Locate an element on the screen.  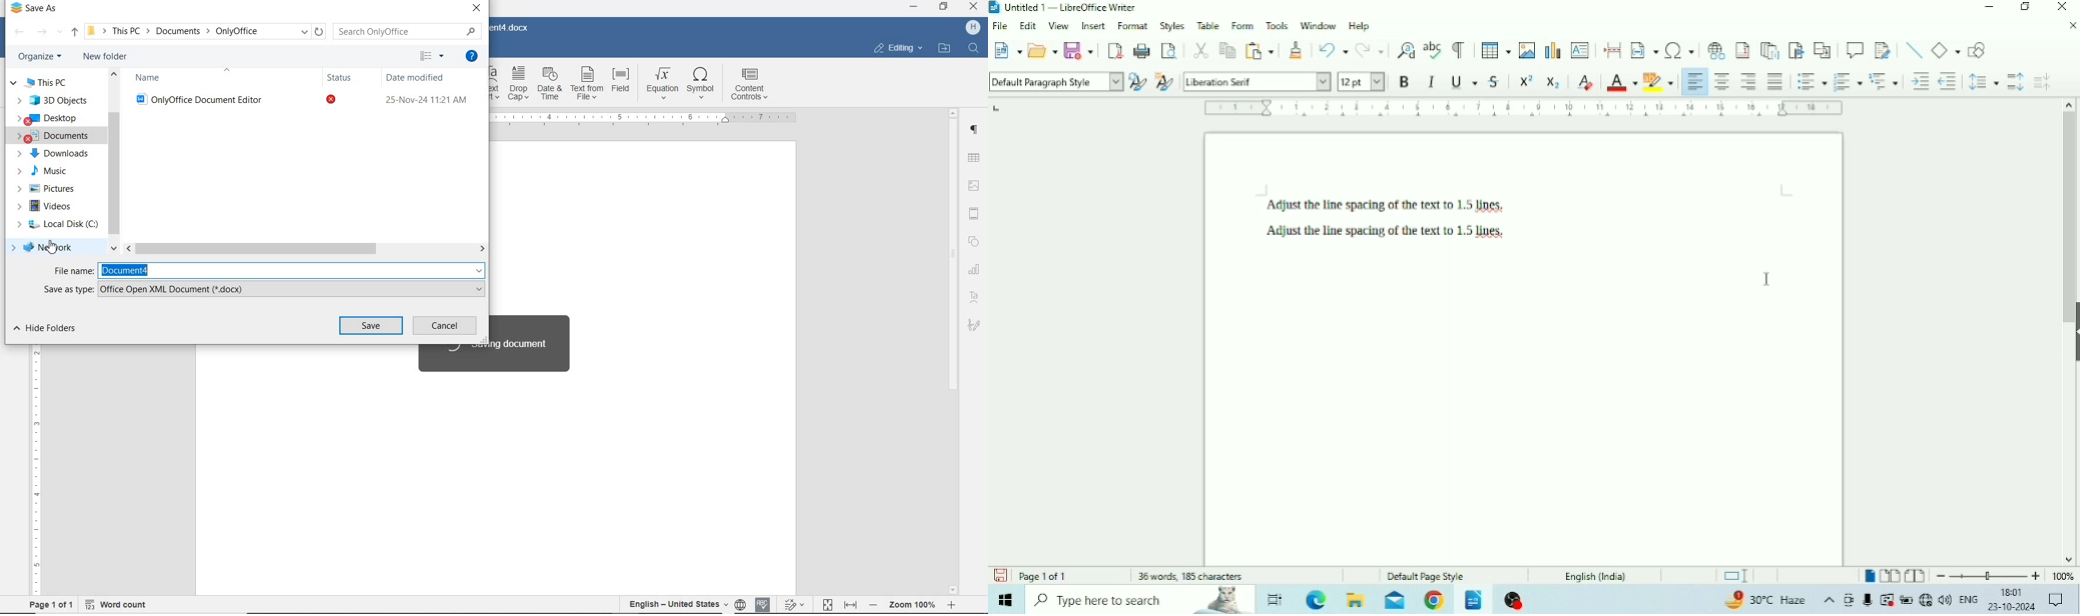
Charging, plugged in is located at coordinates (1906, 599).